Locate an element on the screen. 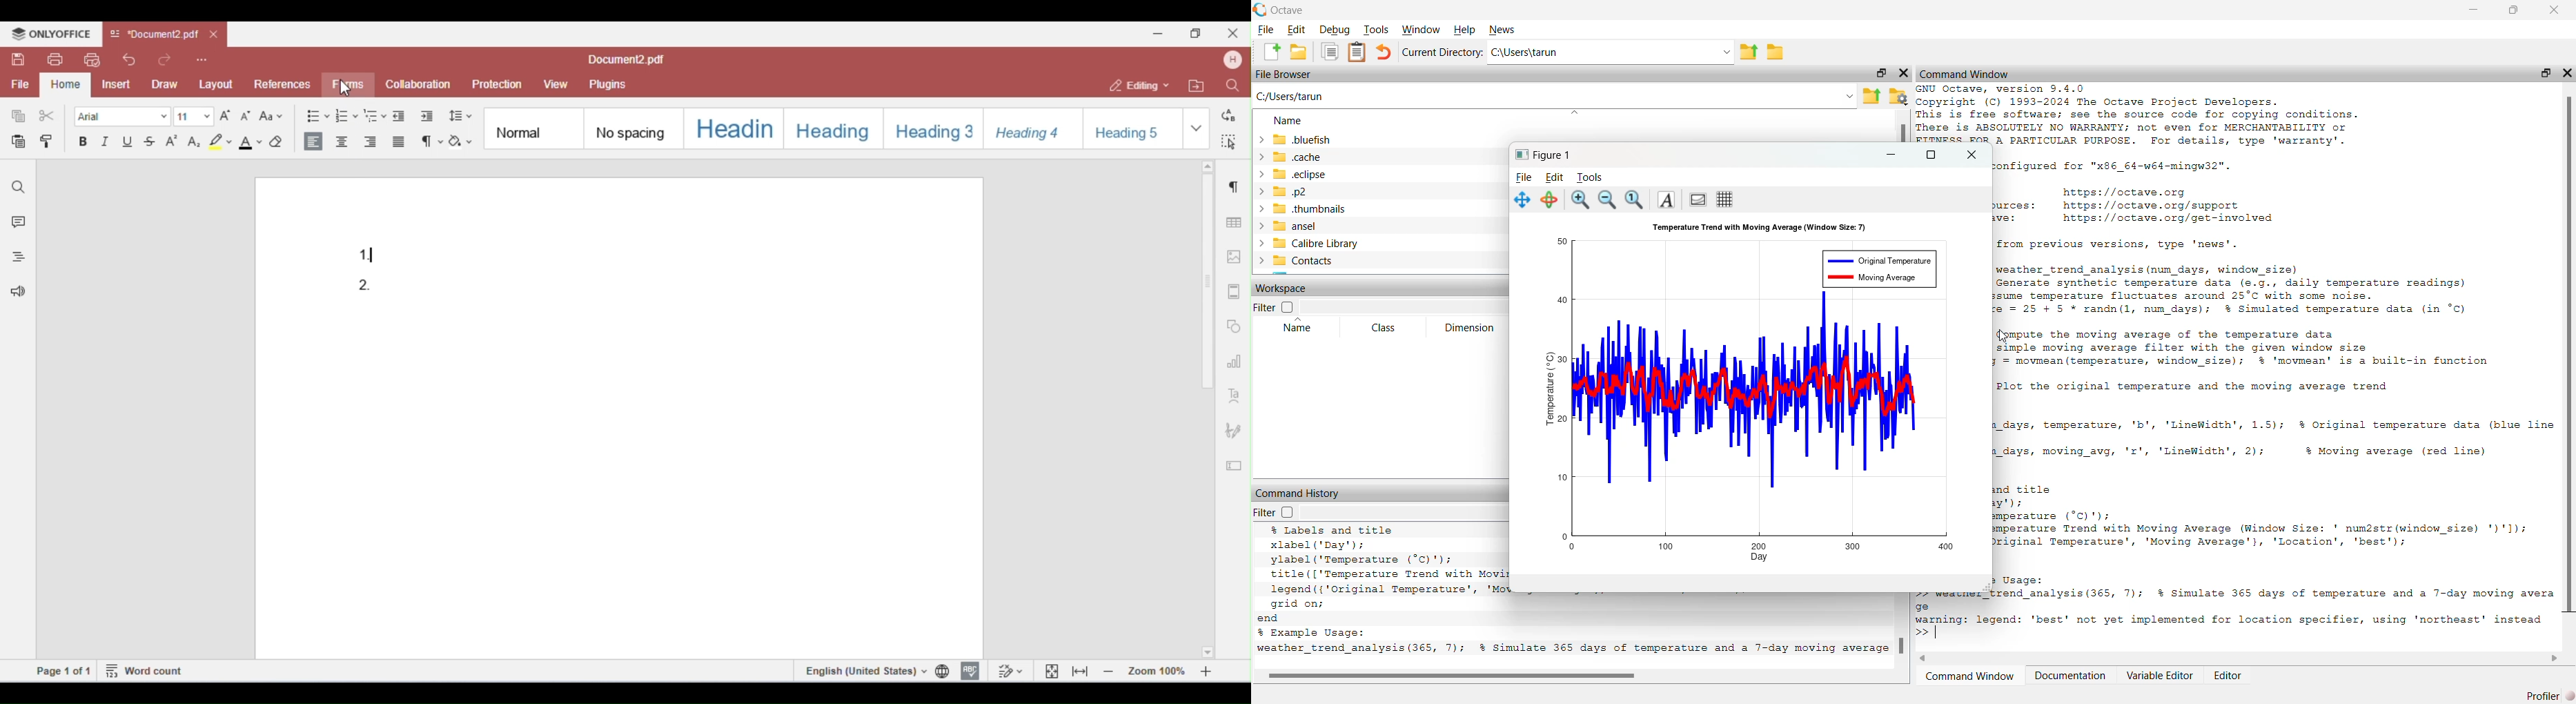  Minimize is located at coordinates (1887, 153).